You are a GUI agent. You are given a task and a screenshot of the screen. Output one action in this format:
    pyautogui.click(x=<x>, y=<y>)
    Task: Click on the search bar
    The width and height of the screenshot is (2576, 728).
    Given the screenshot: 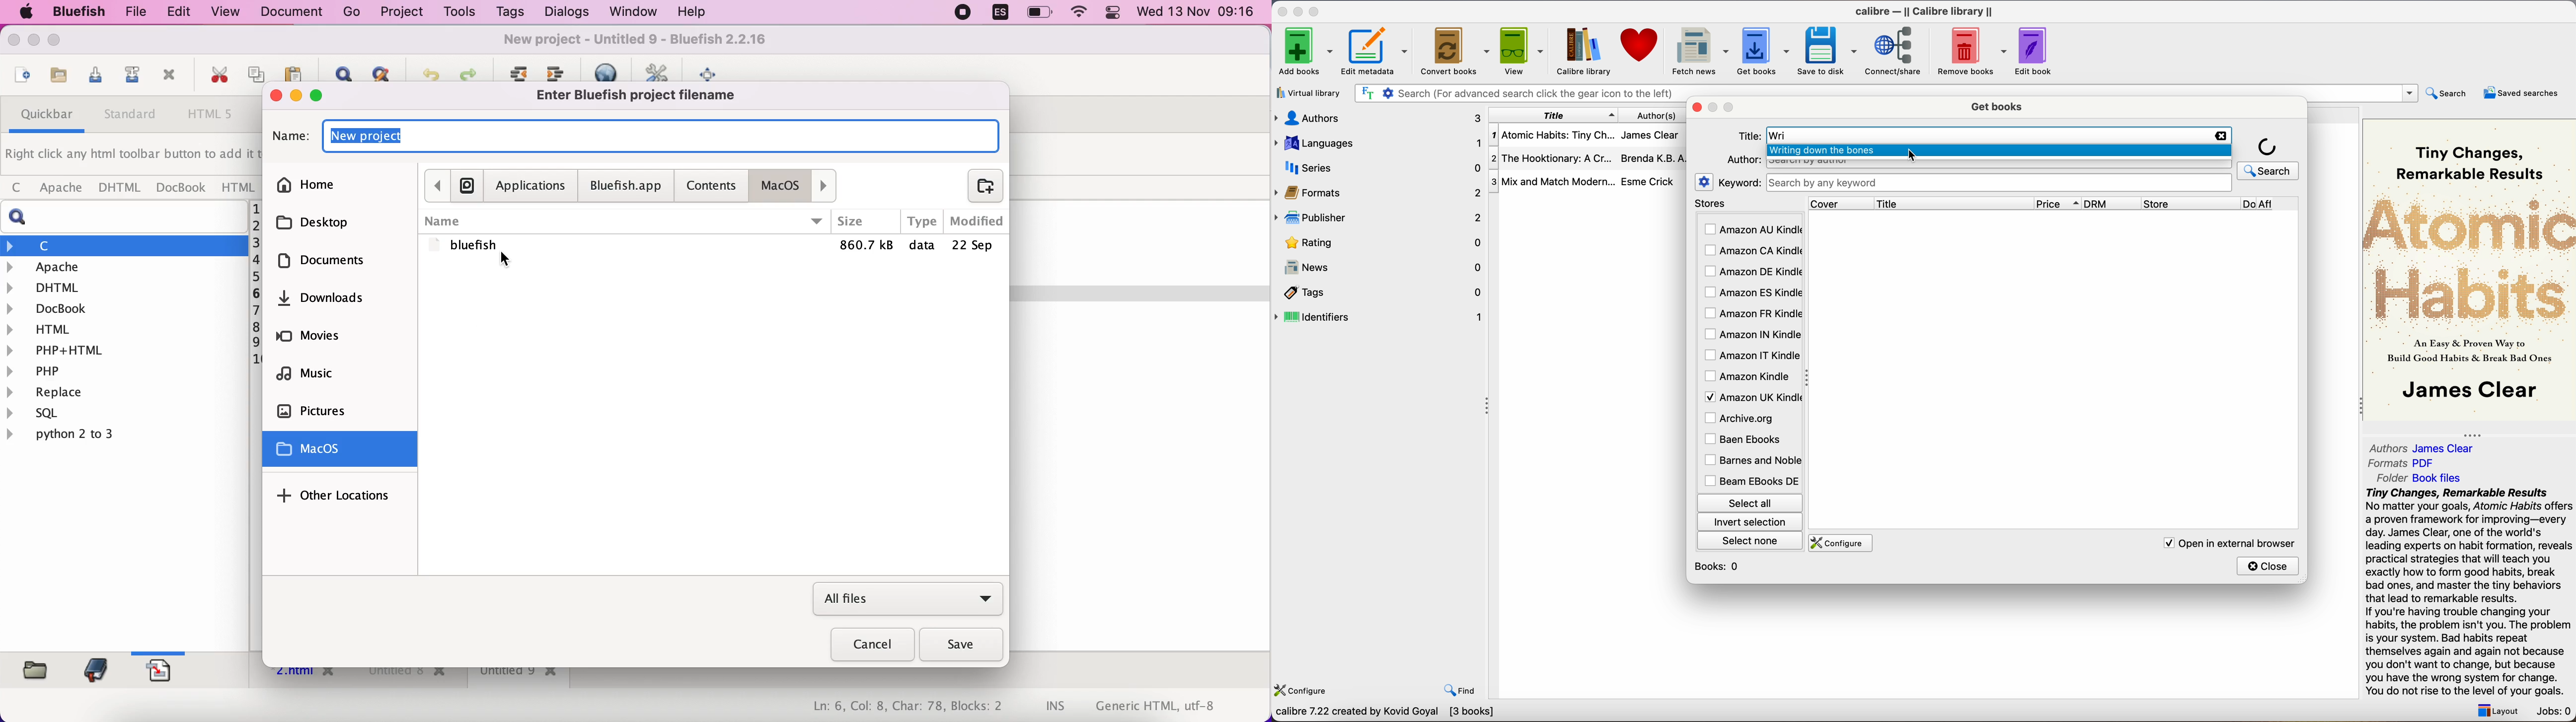 What is the action you would take?
    pyautogui.click(x=1517, y=94)
    